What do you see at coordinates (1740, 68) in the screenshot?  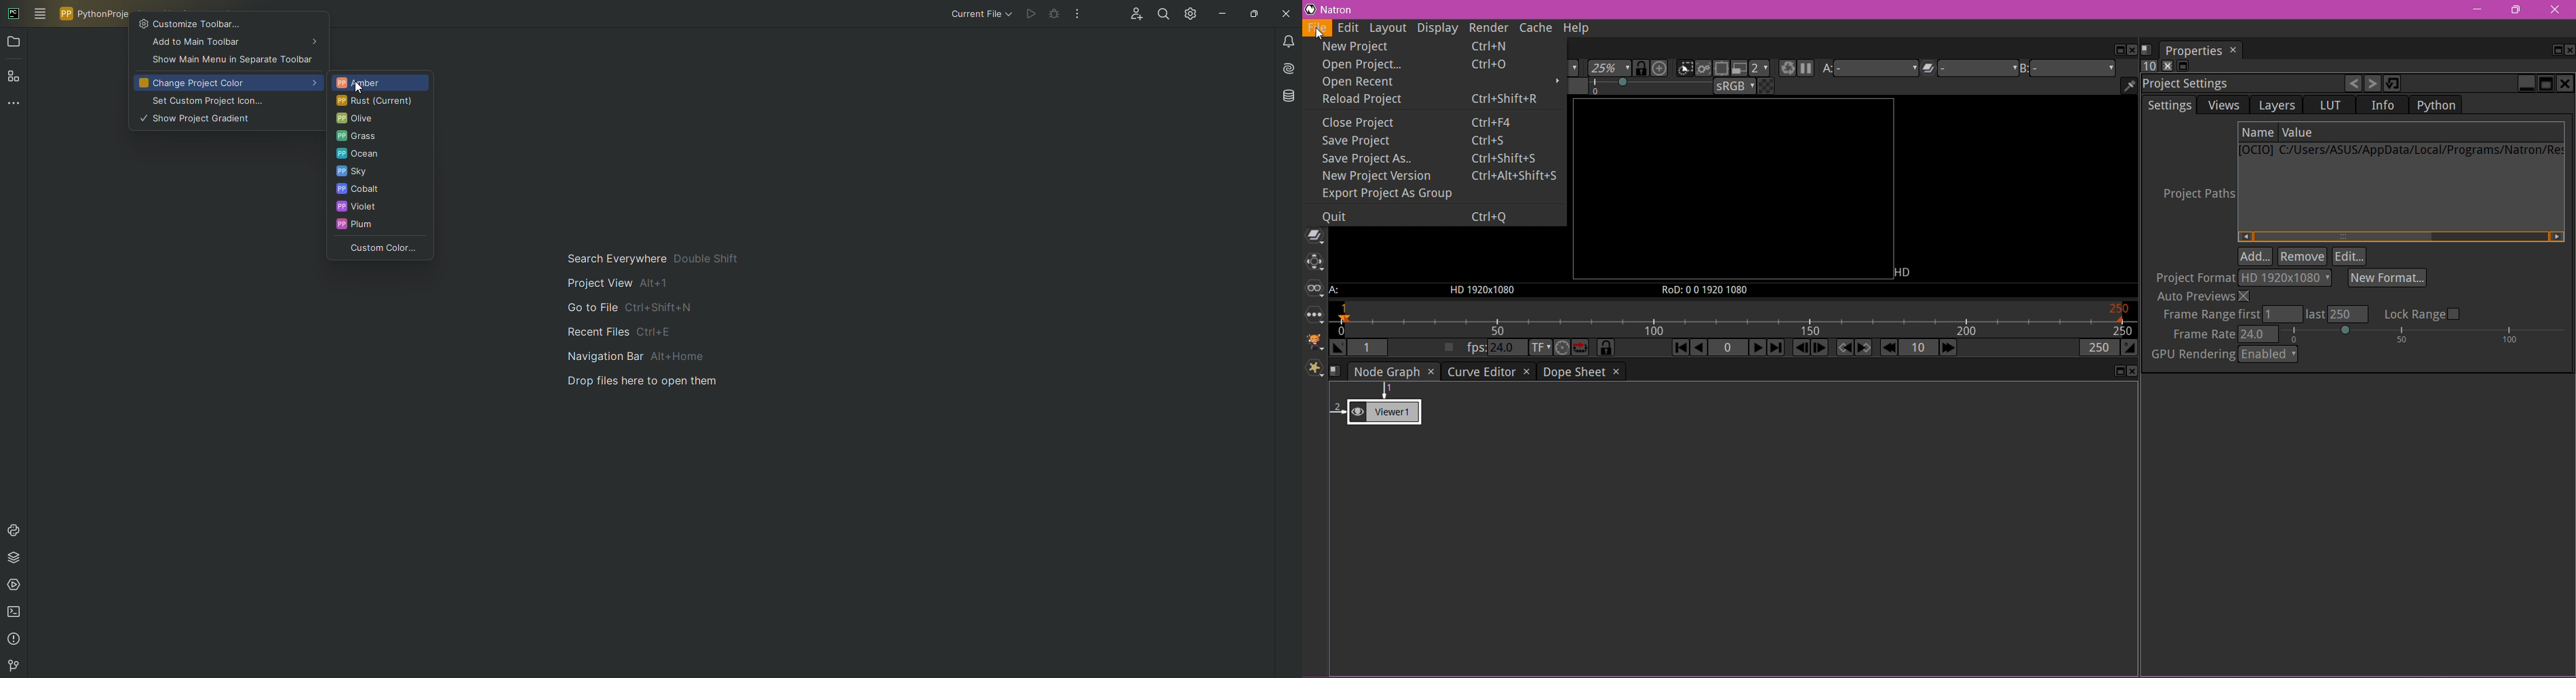 I see `Proxy mode` at bounding box center [1740, 68].